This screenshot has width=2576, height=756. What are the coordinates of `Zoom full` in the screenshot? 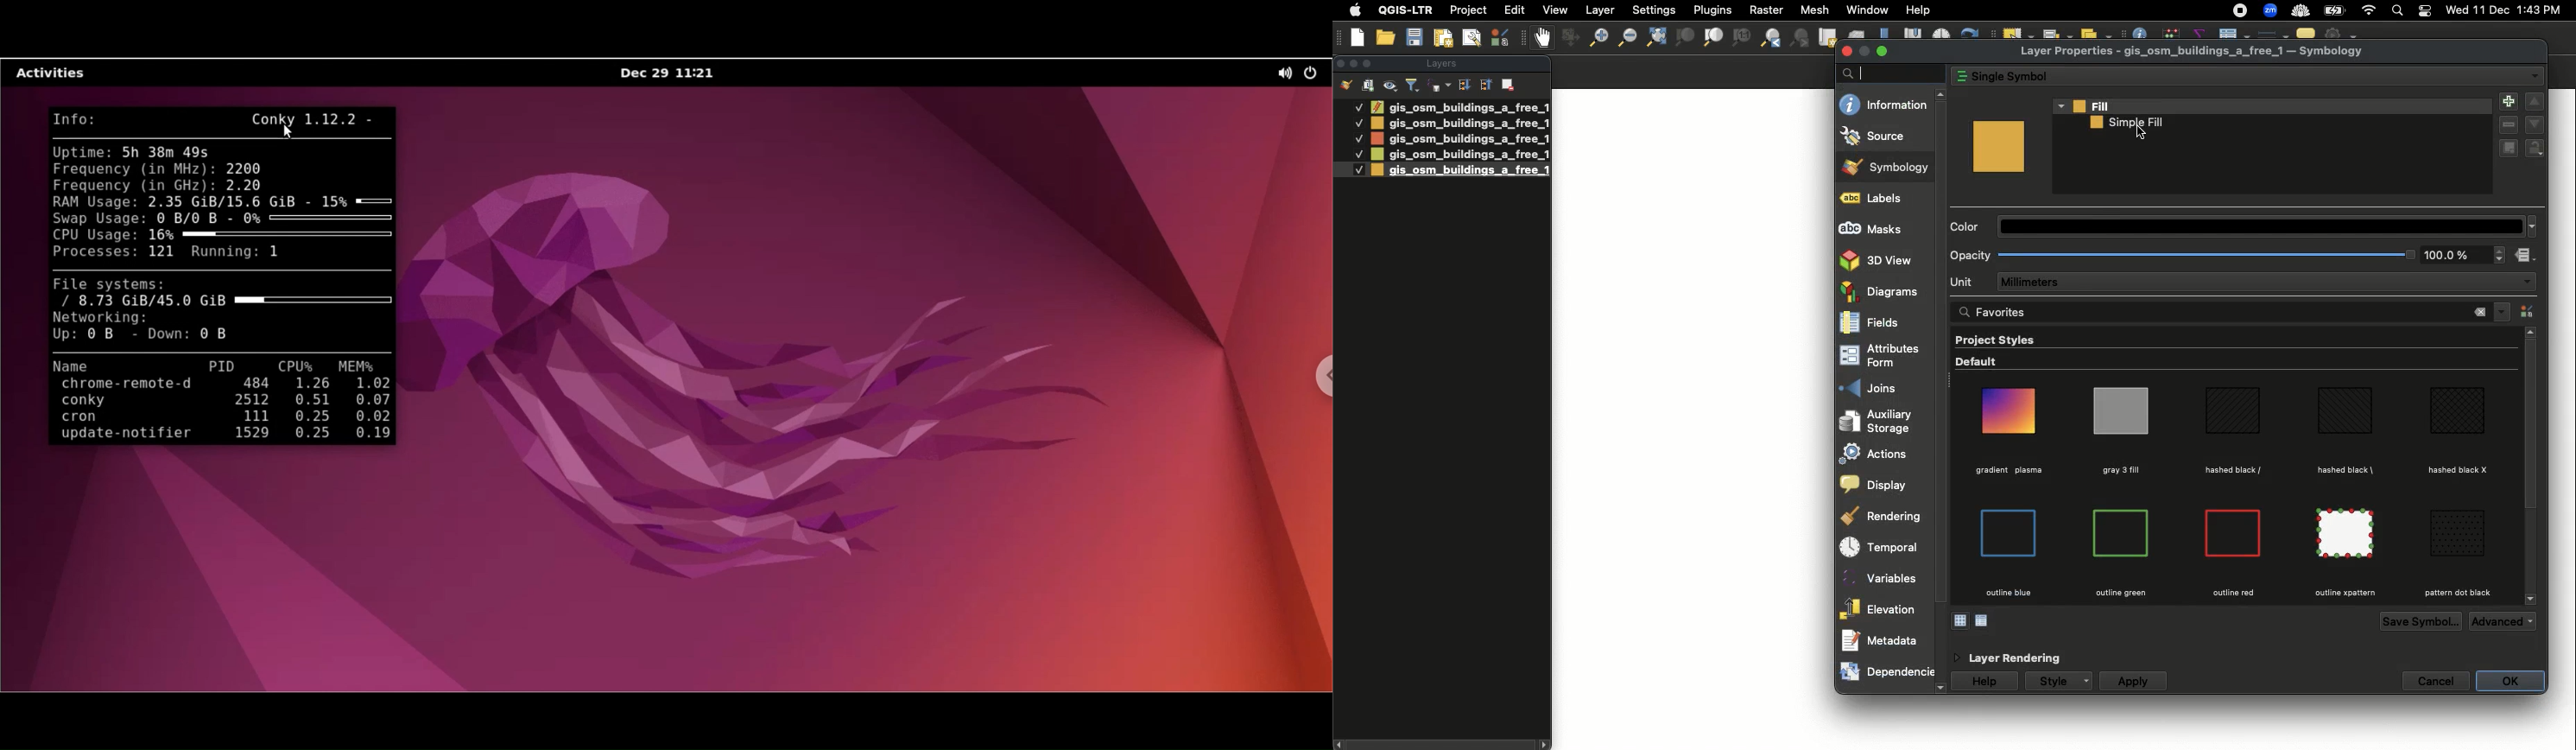 It's located at (1655, 38).